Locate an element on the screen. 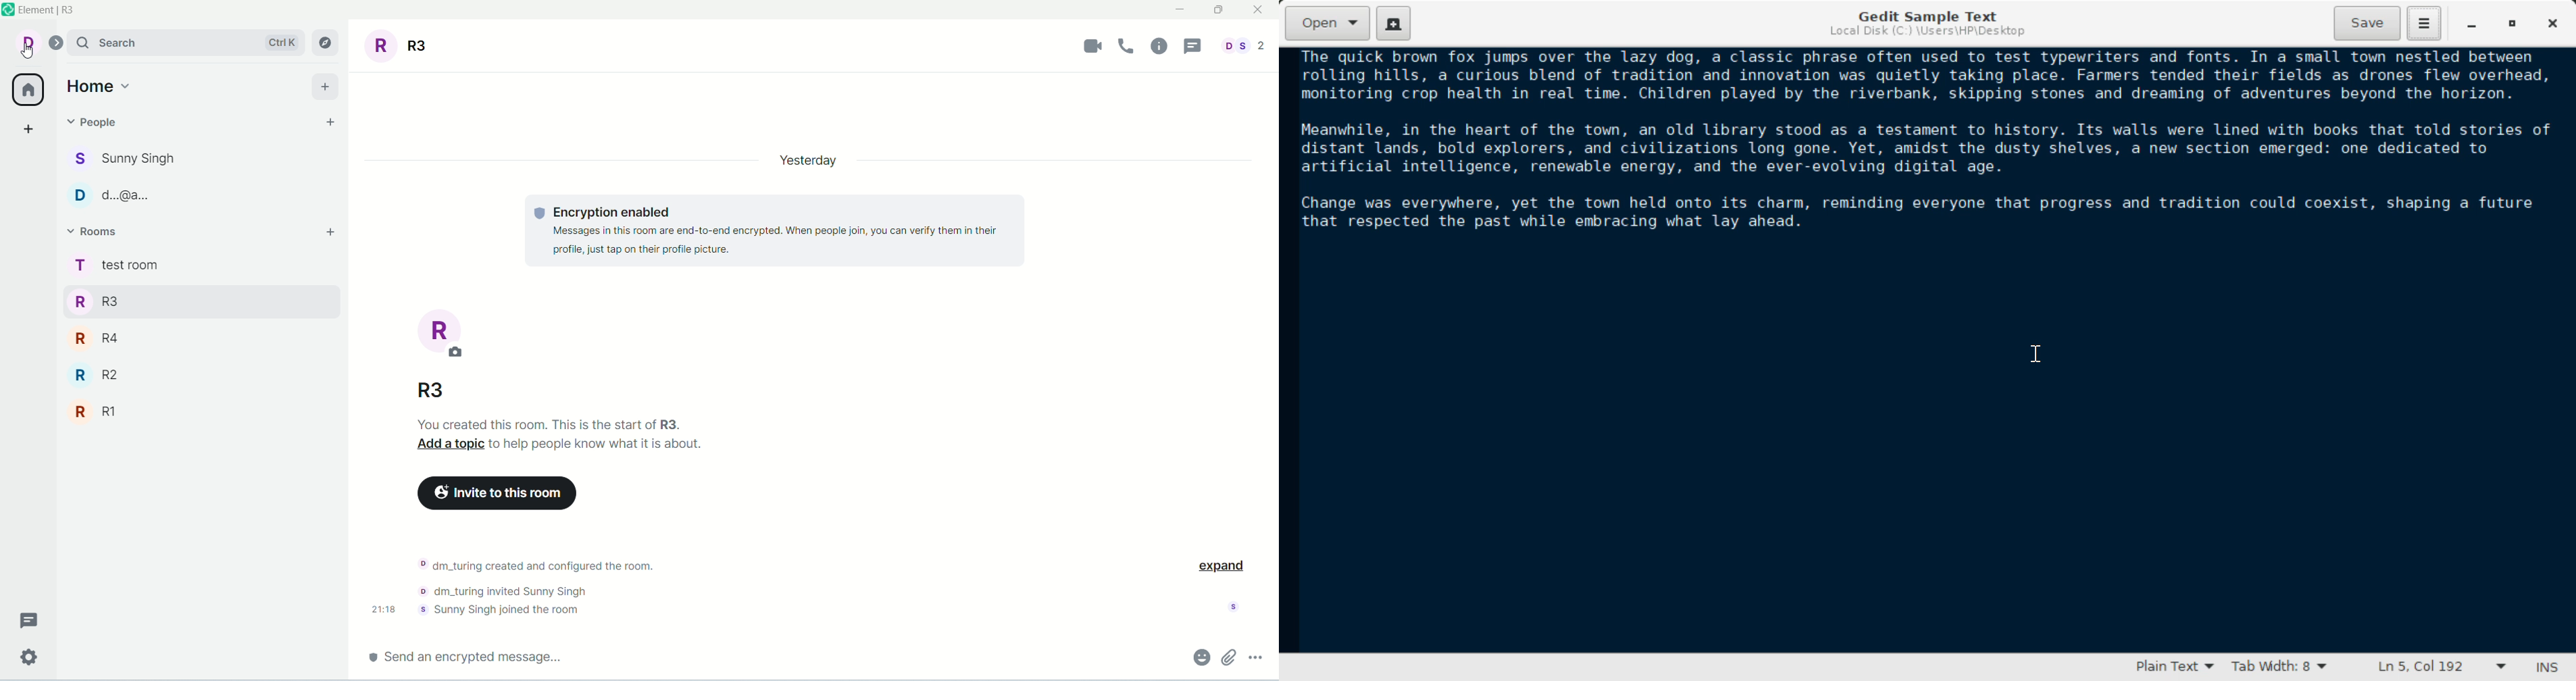  rooms is located at coordinates (95, 231).